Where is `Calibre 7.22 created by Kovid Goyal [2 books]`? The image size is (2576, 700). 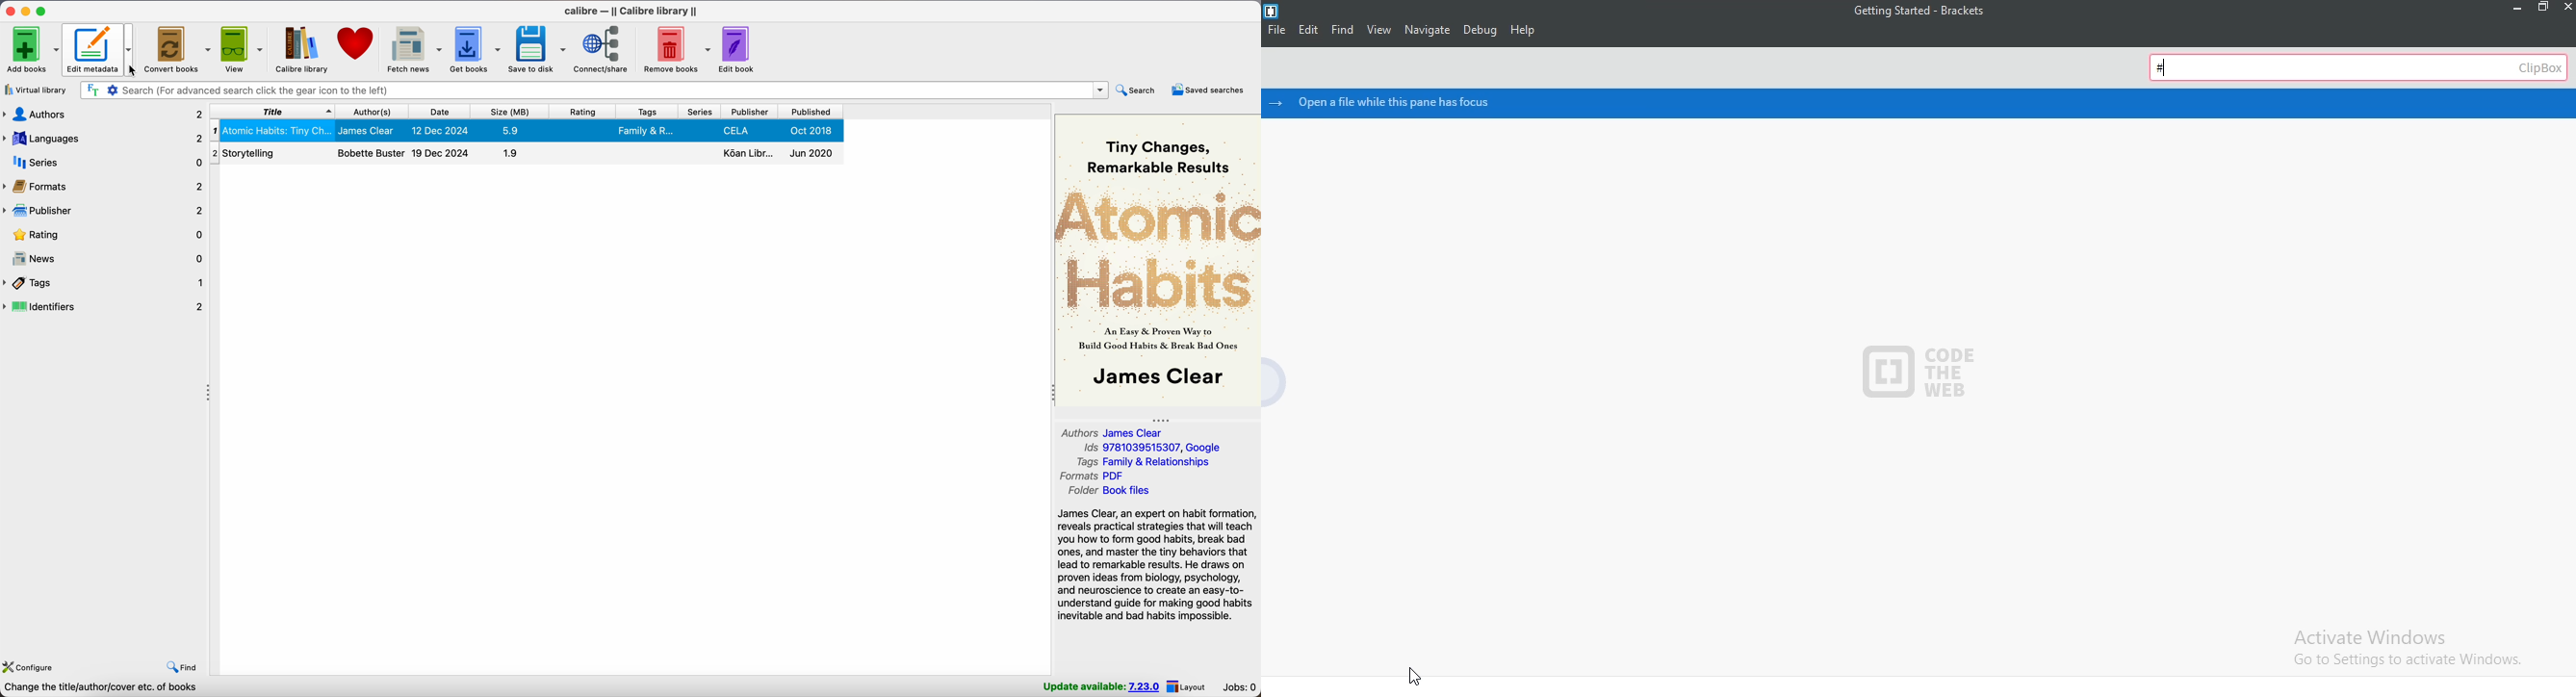
Calibre 7.22 created by Kovid Goyal [2 books] is located at coordinates (109, 689).